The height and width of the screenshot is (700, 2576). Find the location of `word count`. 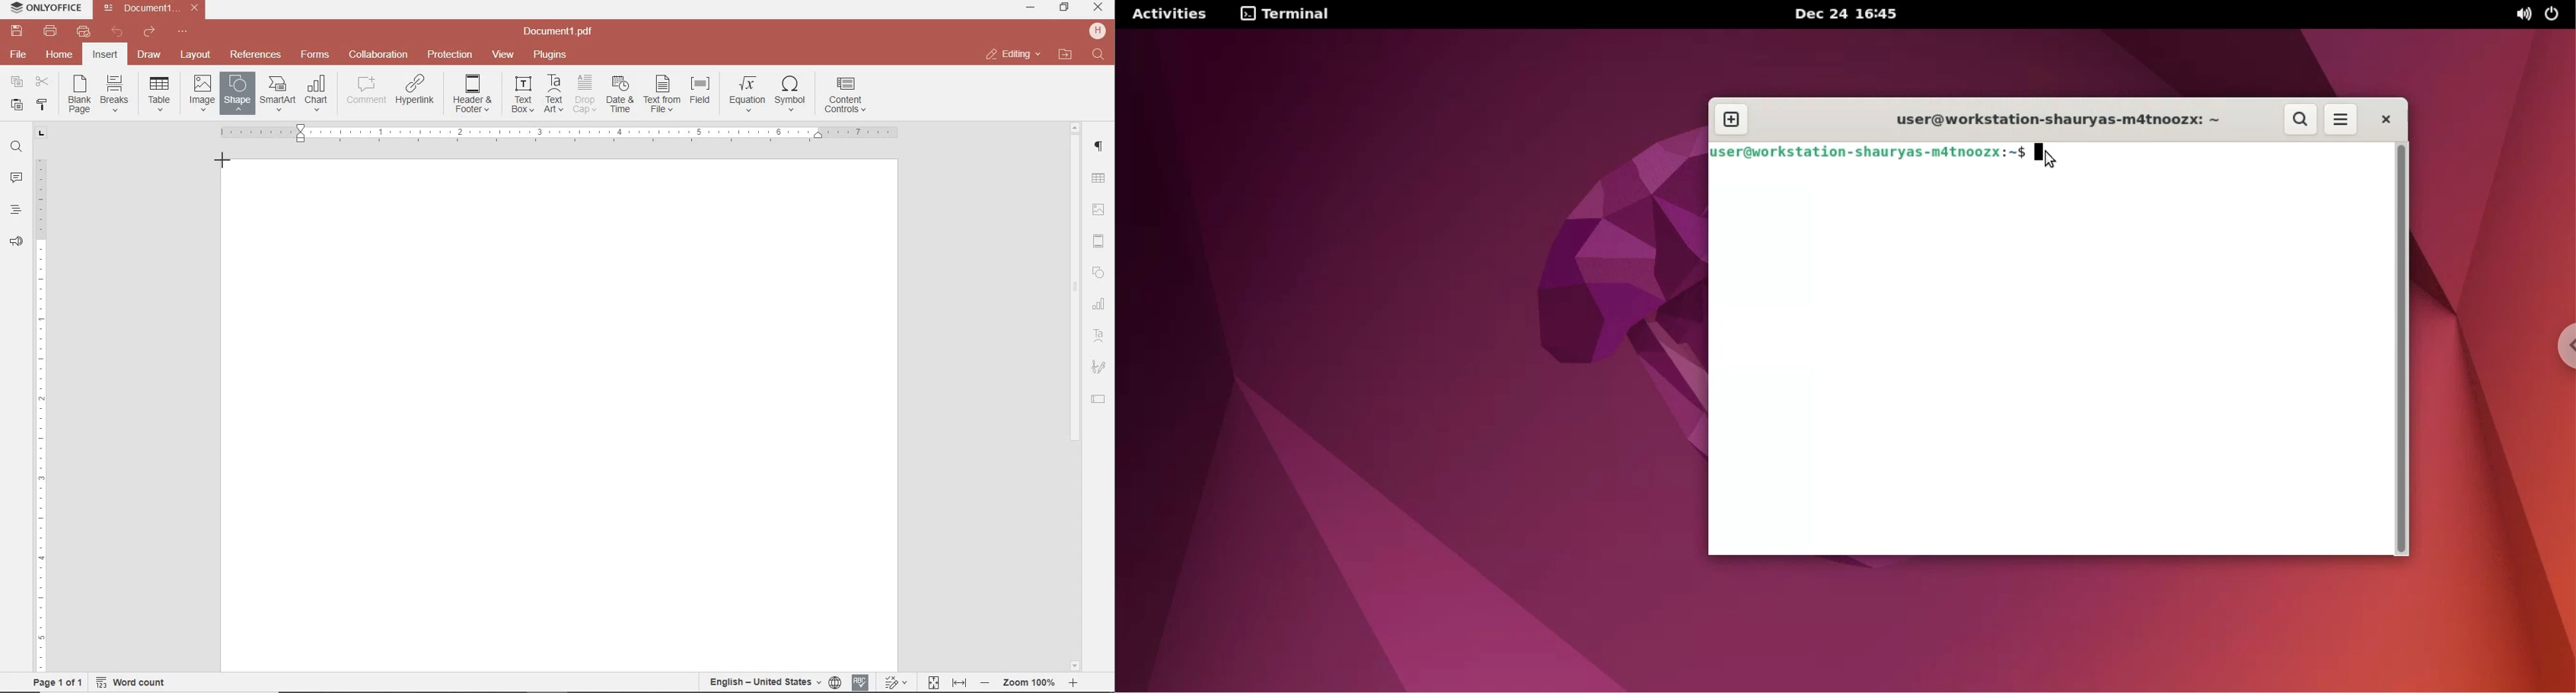

word count is located at coordinates (135, 682).